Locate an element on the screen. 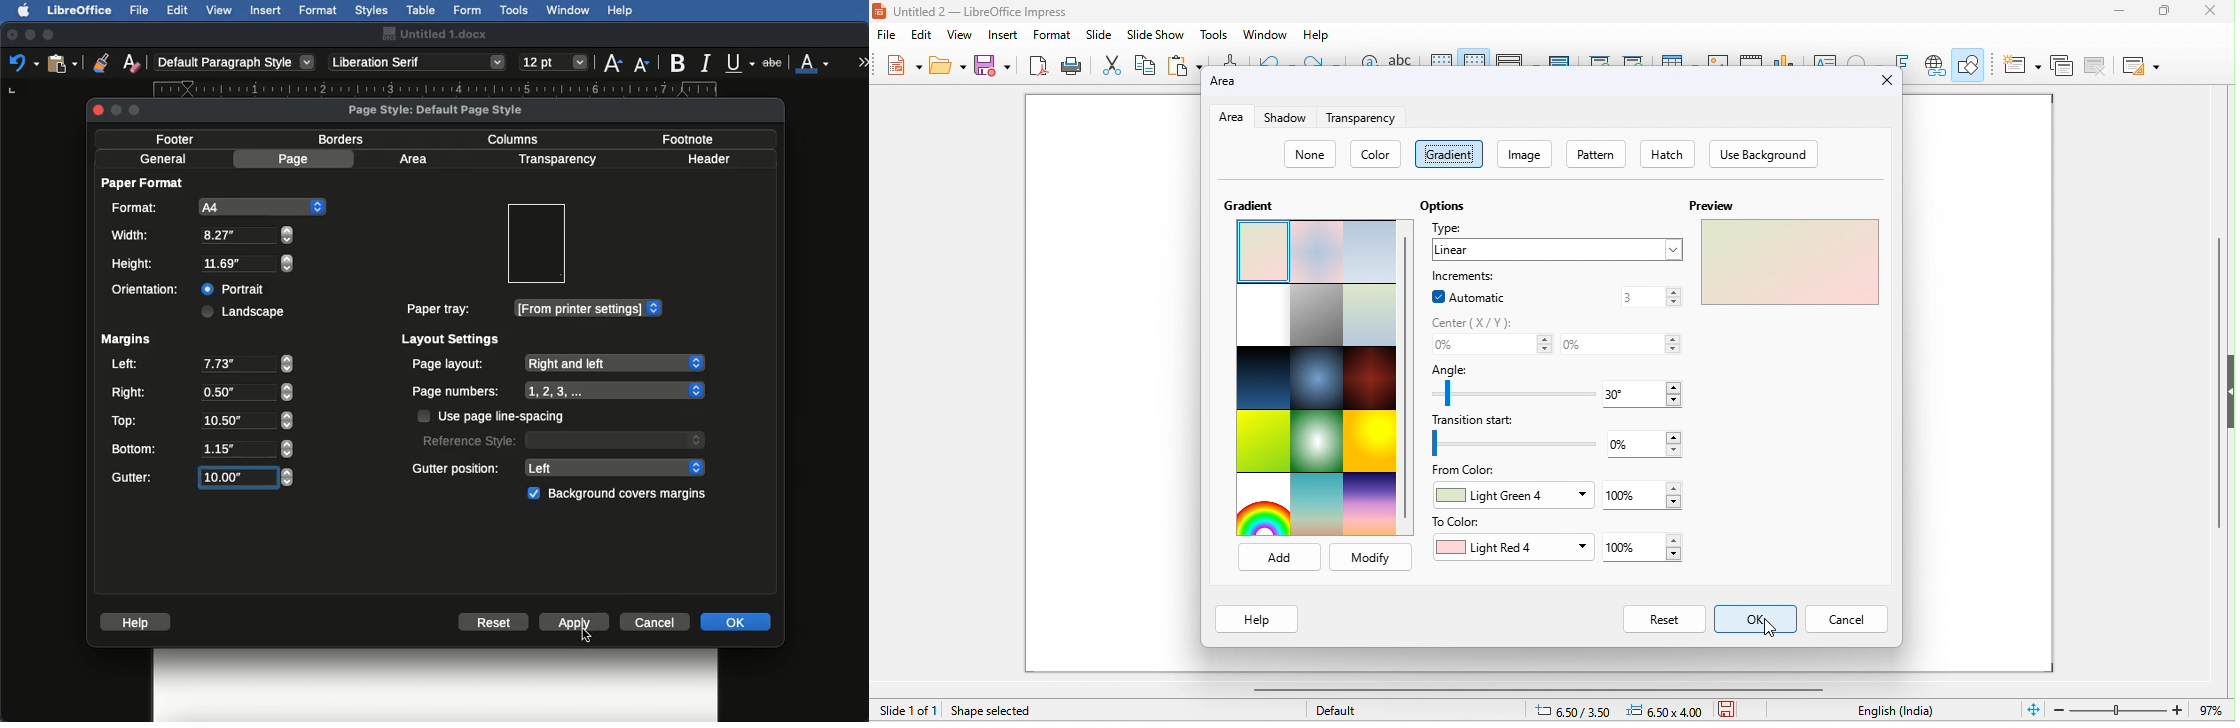 This screenshot has height=728, width=2240. Footer is located at coordinates (181, 138).